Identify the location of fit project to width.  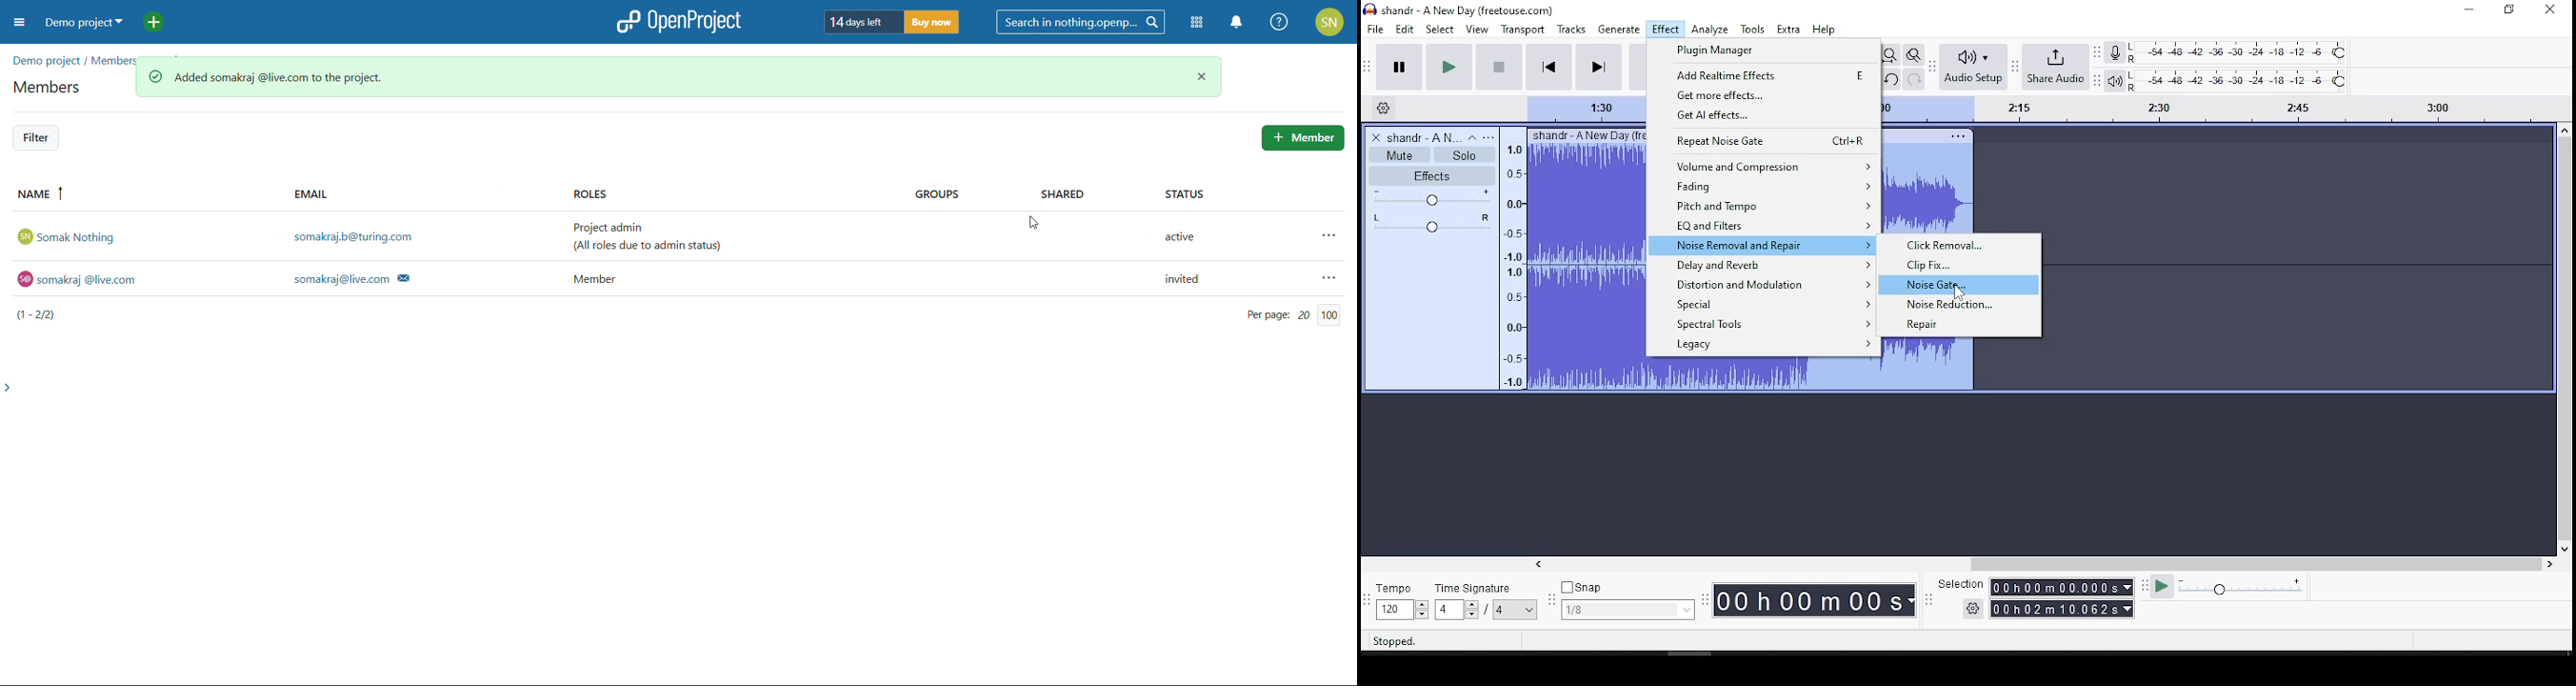
(1888, 54).